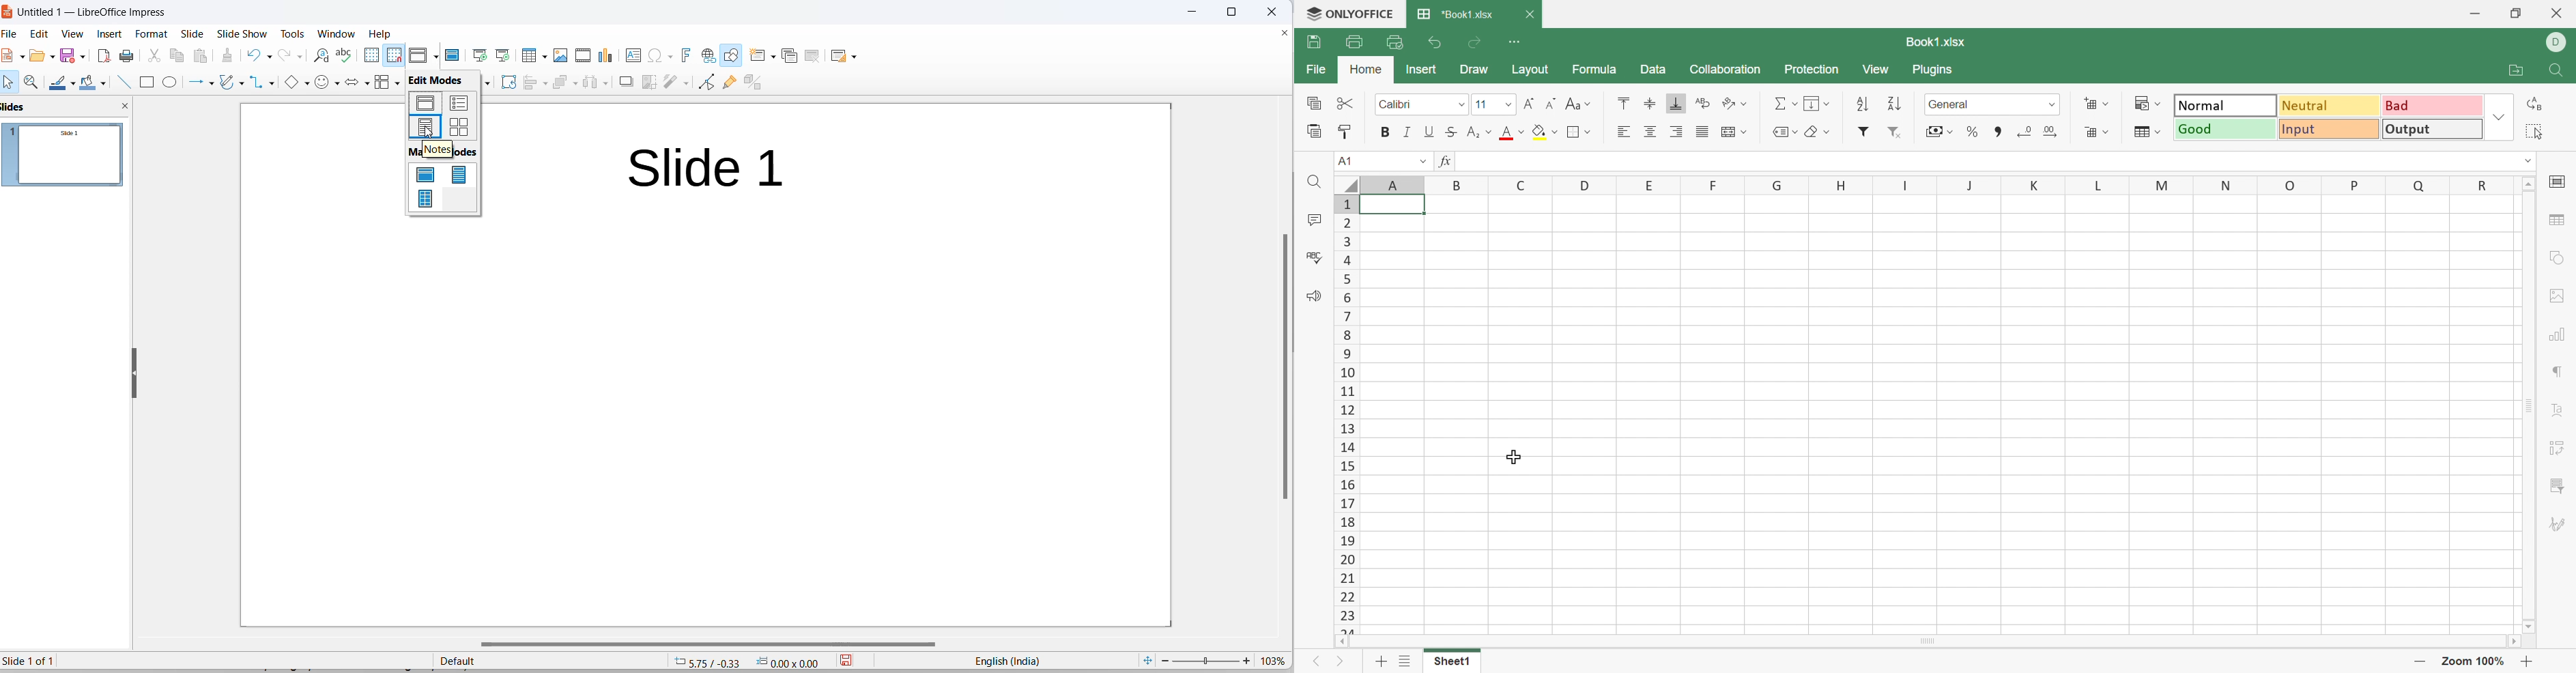 Image resolution: width=2576 pixels, height=700 pixels. Describe the element at coordinates (2511, 641) in the screenshot. I see `Scroll Right` at that location.